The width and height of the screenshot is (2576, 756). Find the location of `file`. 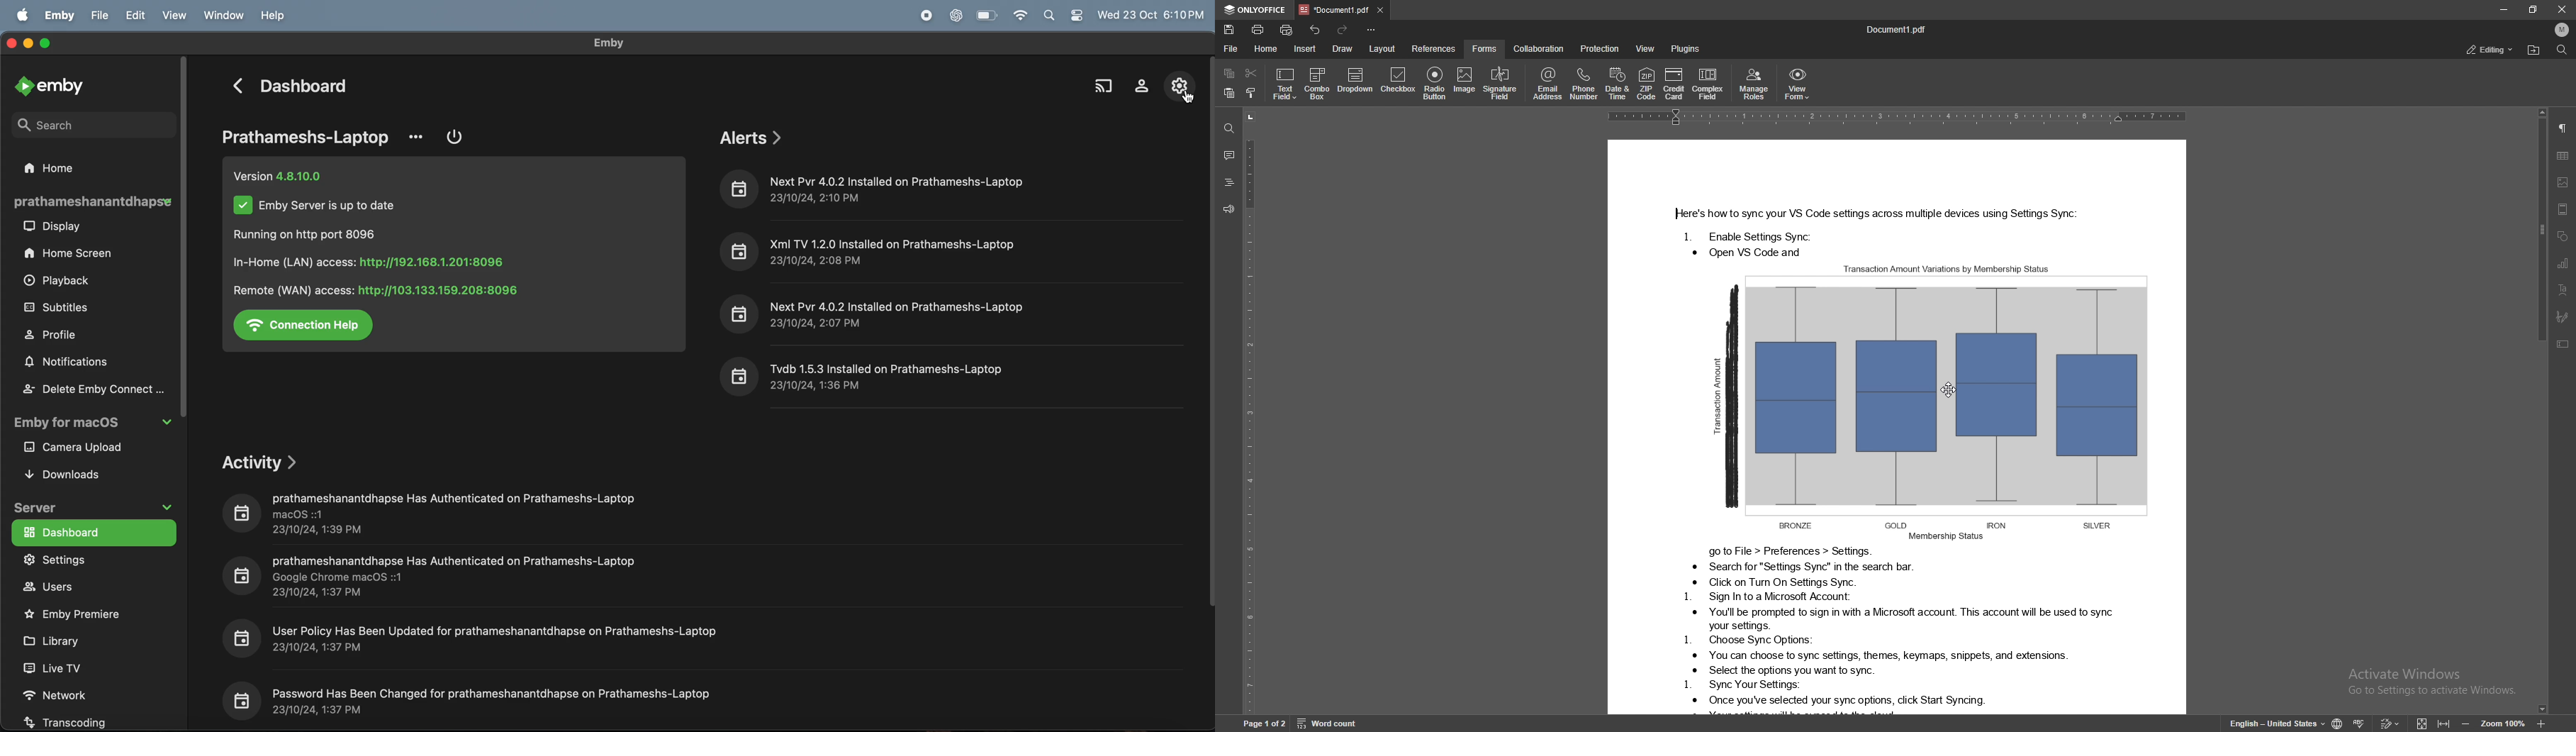

file is located at coordinates (100, 16).